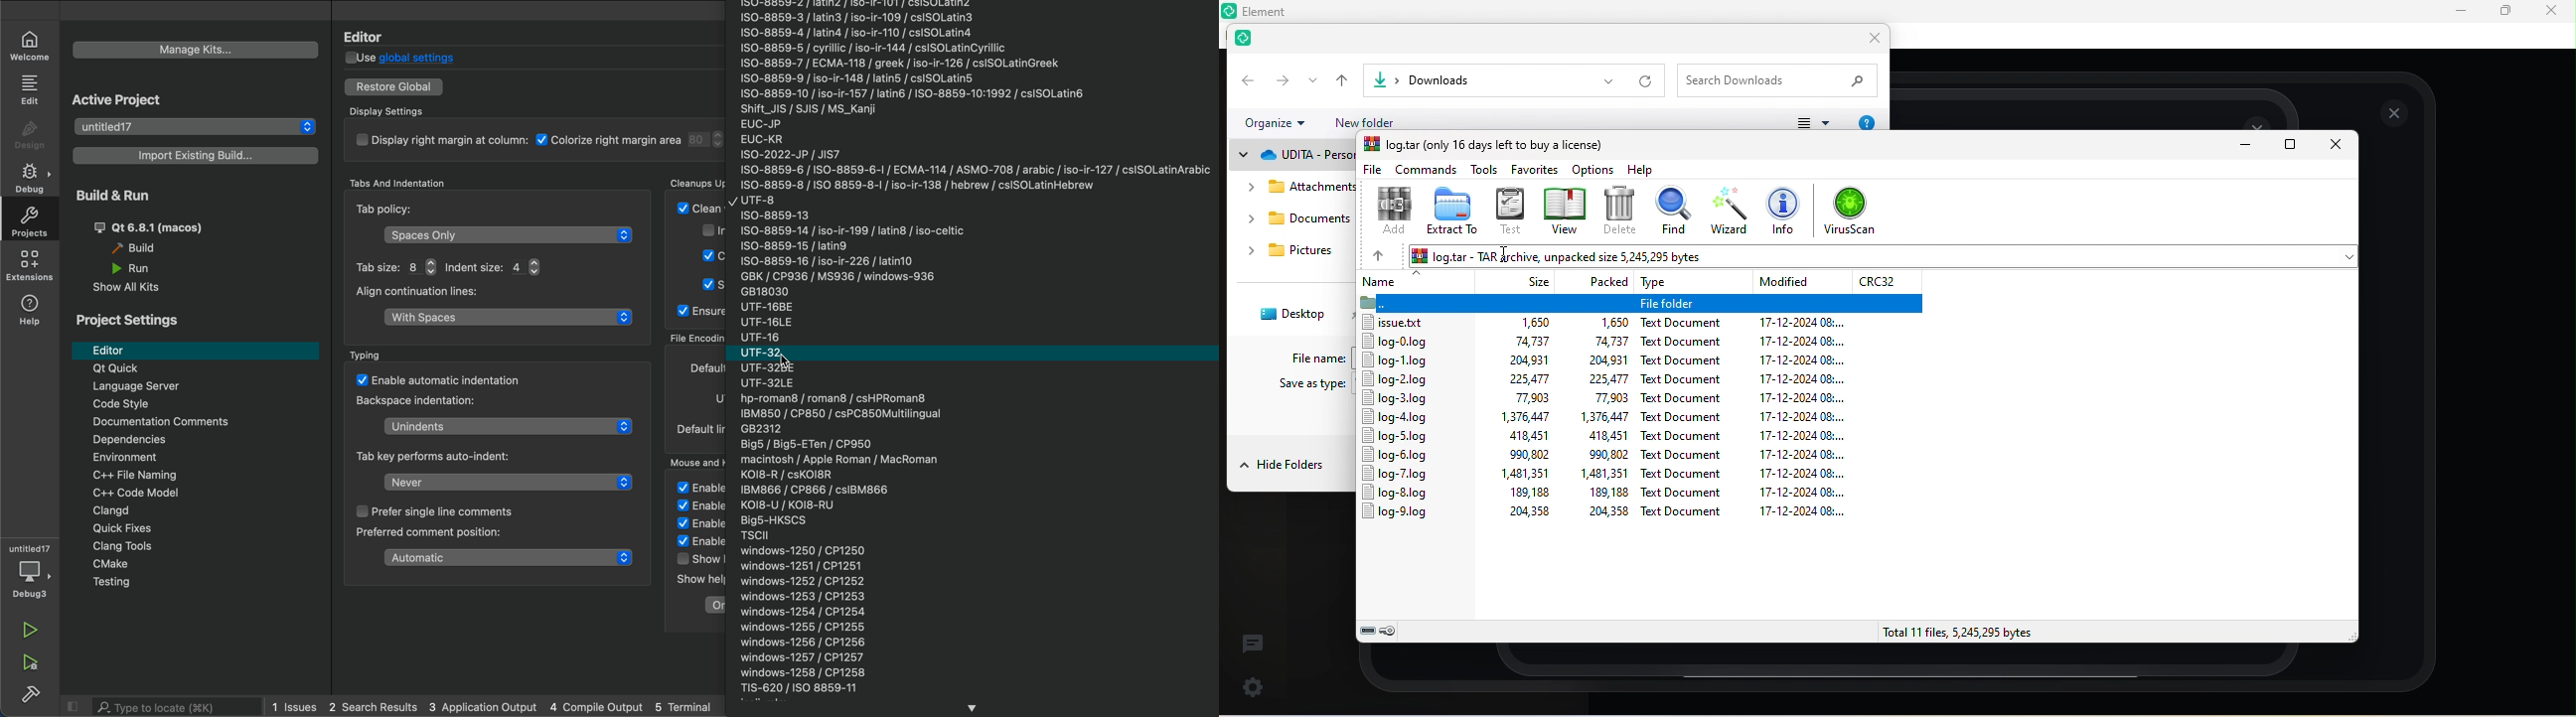 The width and height of the screenshot is (2576, 728). What do you see at coordinates (515, 426) in the screenshot?
I see `Unindent` at bounding box center [515, 426].